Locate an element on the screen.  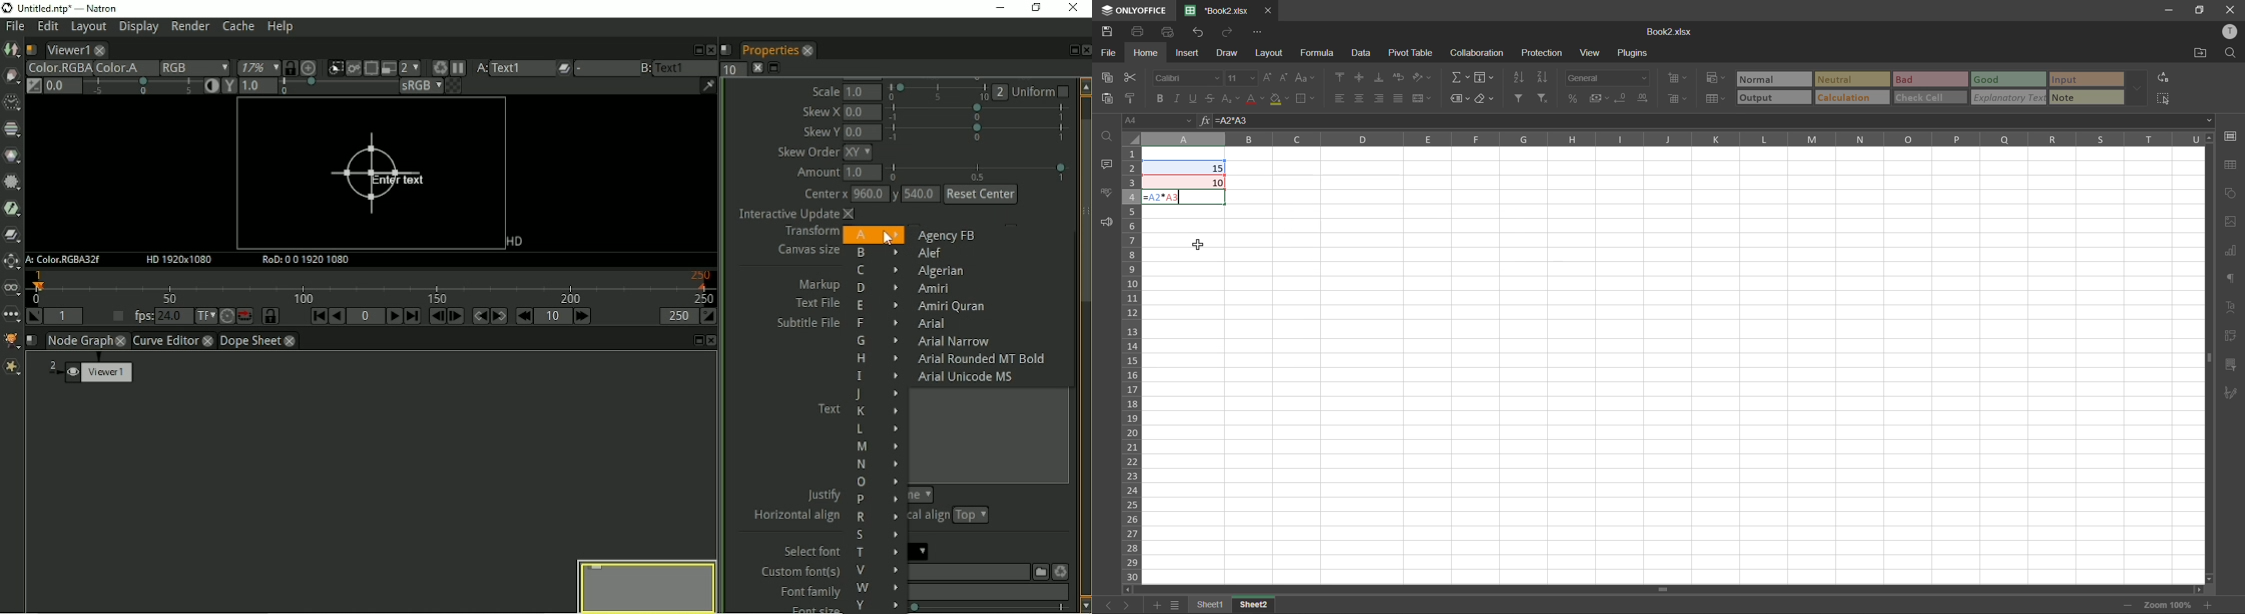
maximize is located at coordinates (2200, 10).